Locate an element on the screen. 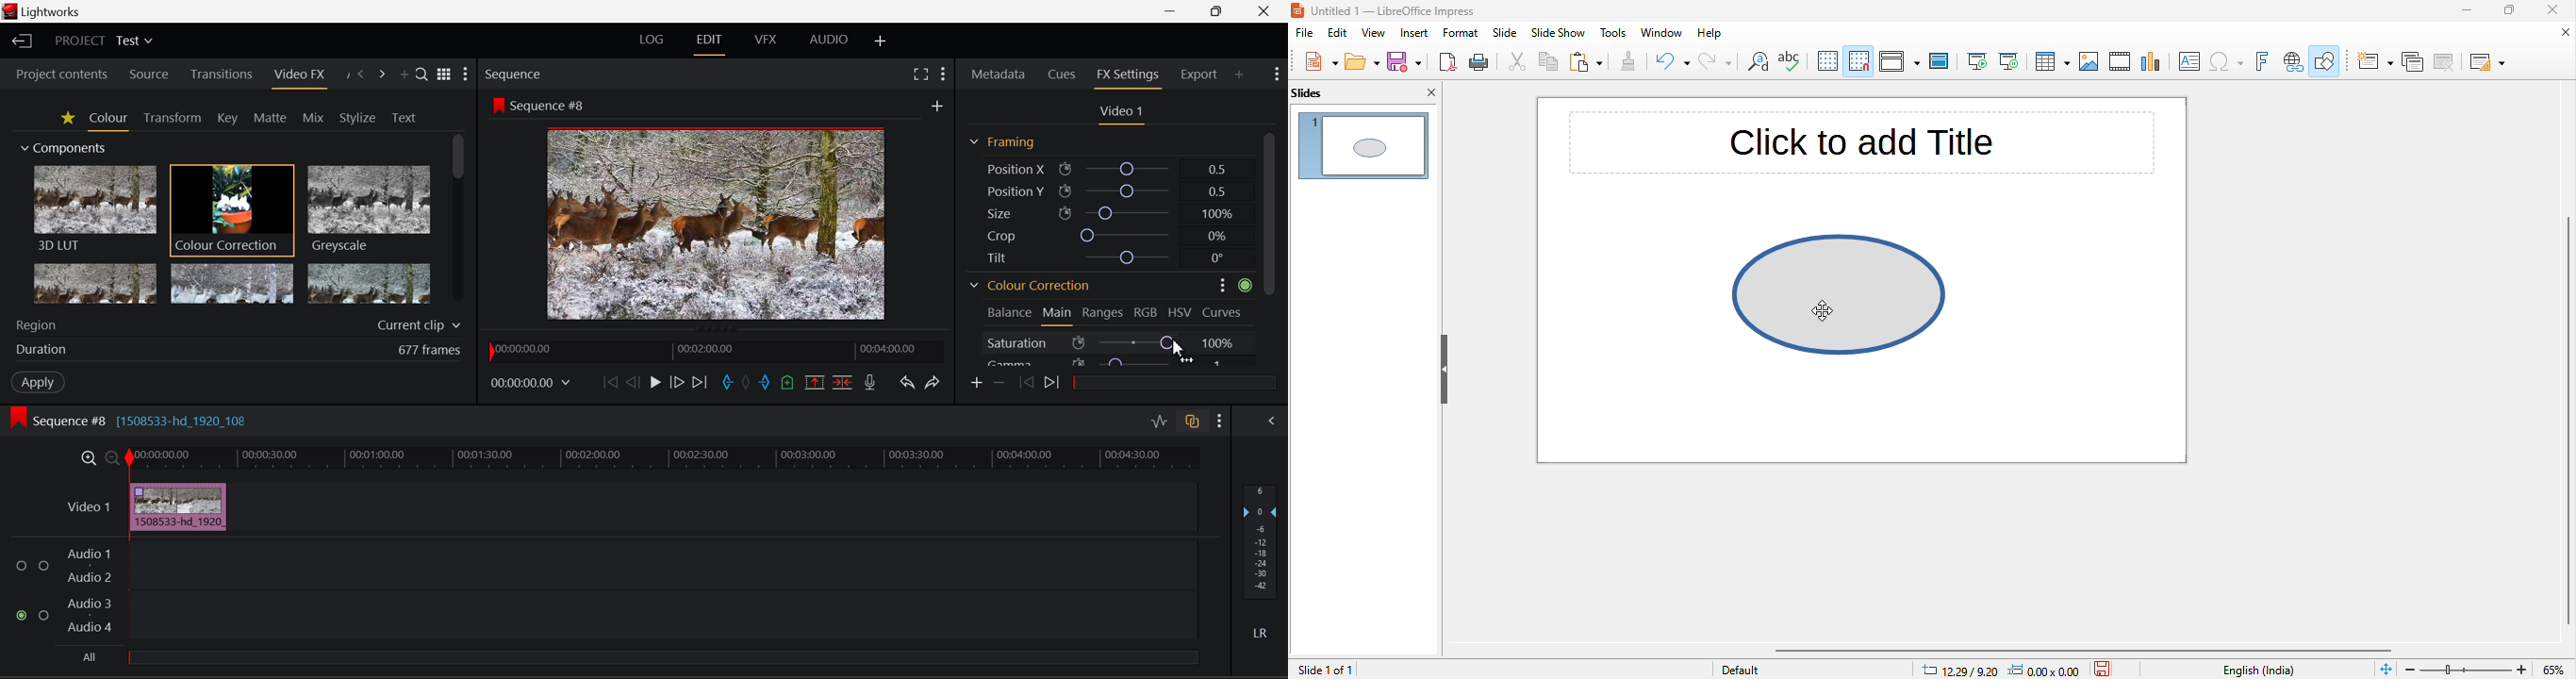  Metadata is located at coordinates (998, 75).